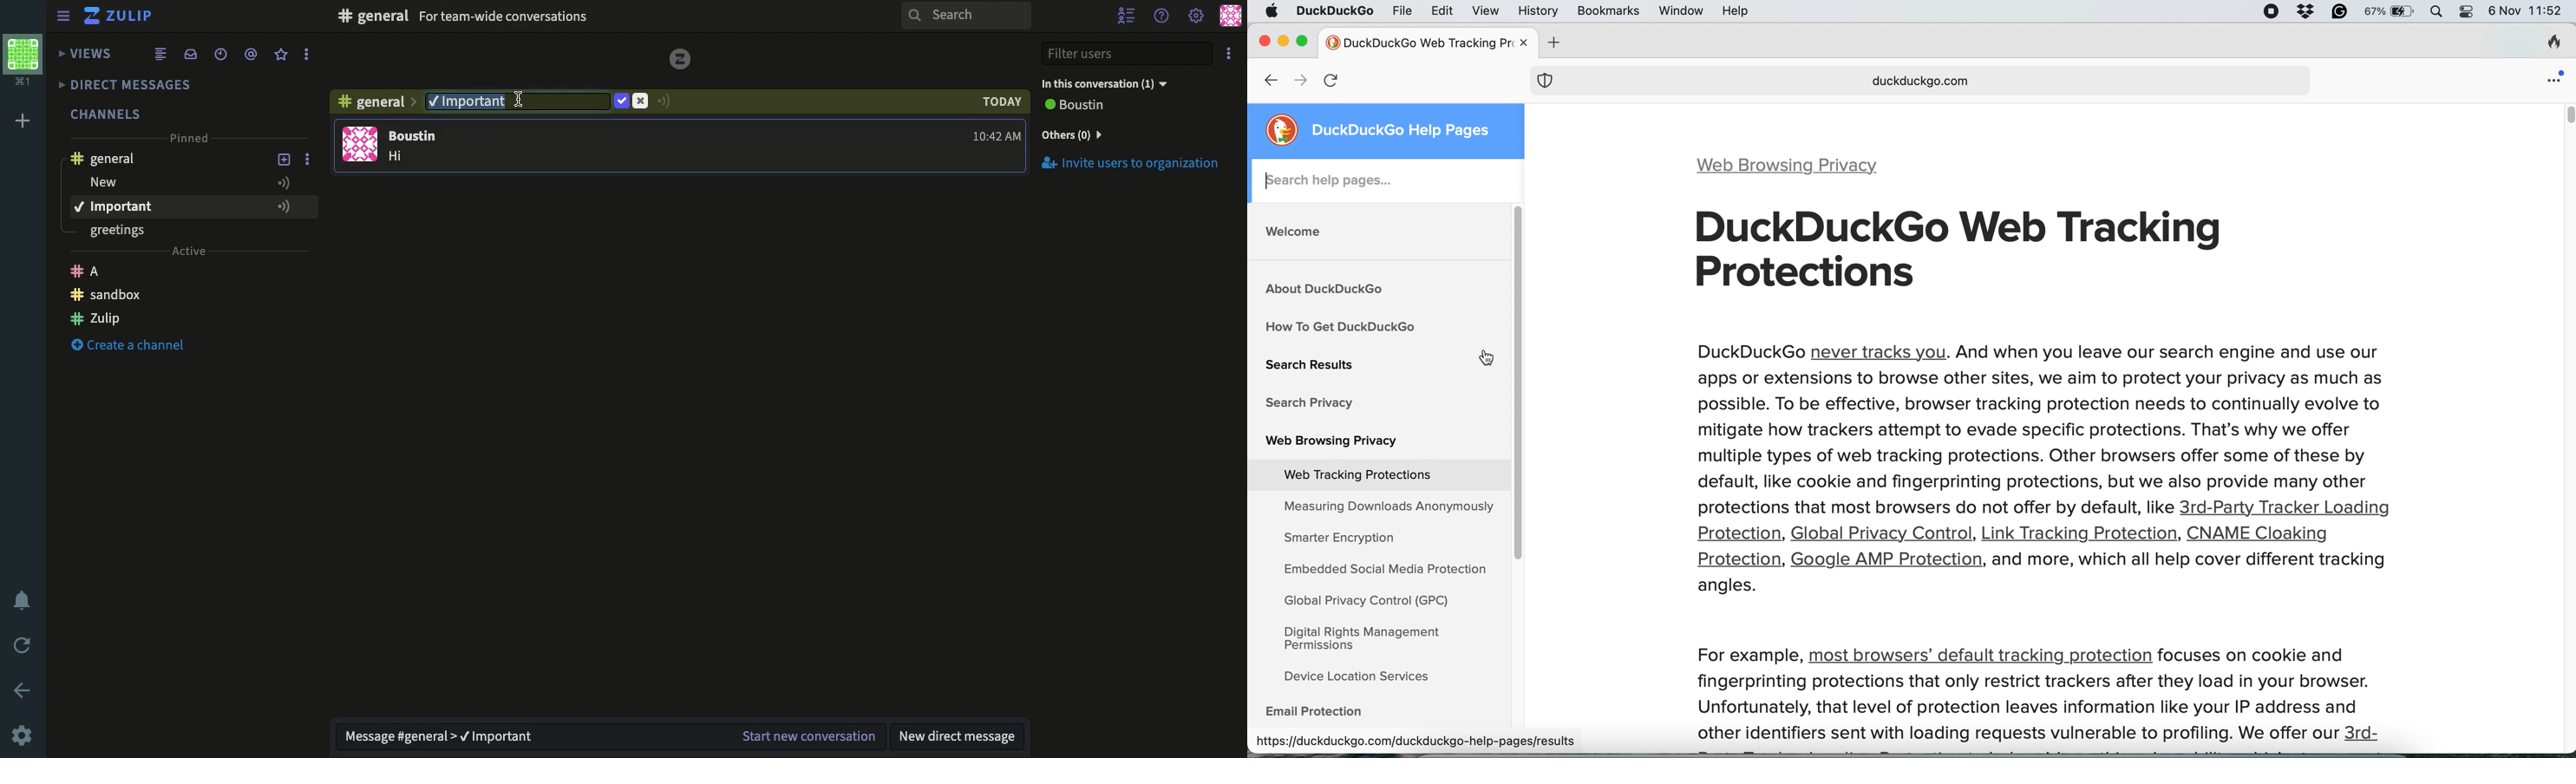 The height and width of the screenshot is (784, 2576). What do you see at coordinates (190, 53) in the screenshot?
I see `Inbox` at bounding box center [190, 53].